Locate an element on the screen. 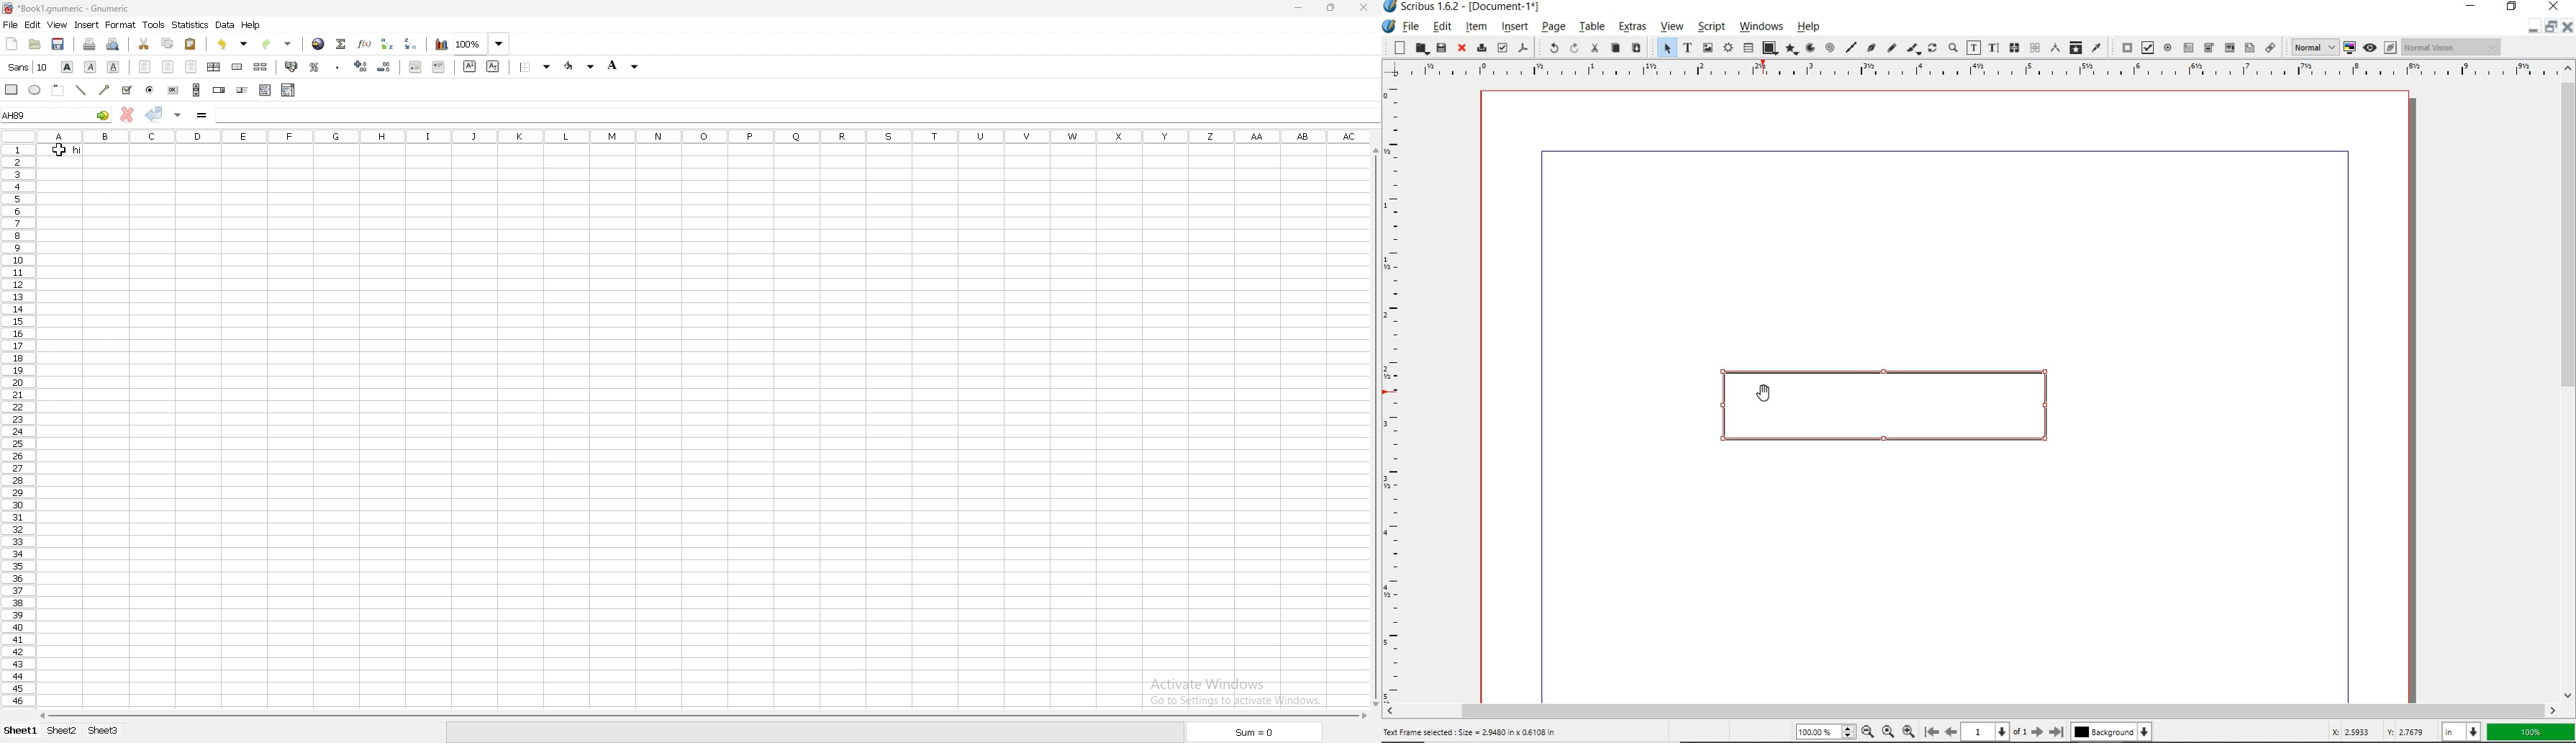  measurements is located at coordinates (2054, 48).